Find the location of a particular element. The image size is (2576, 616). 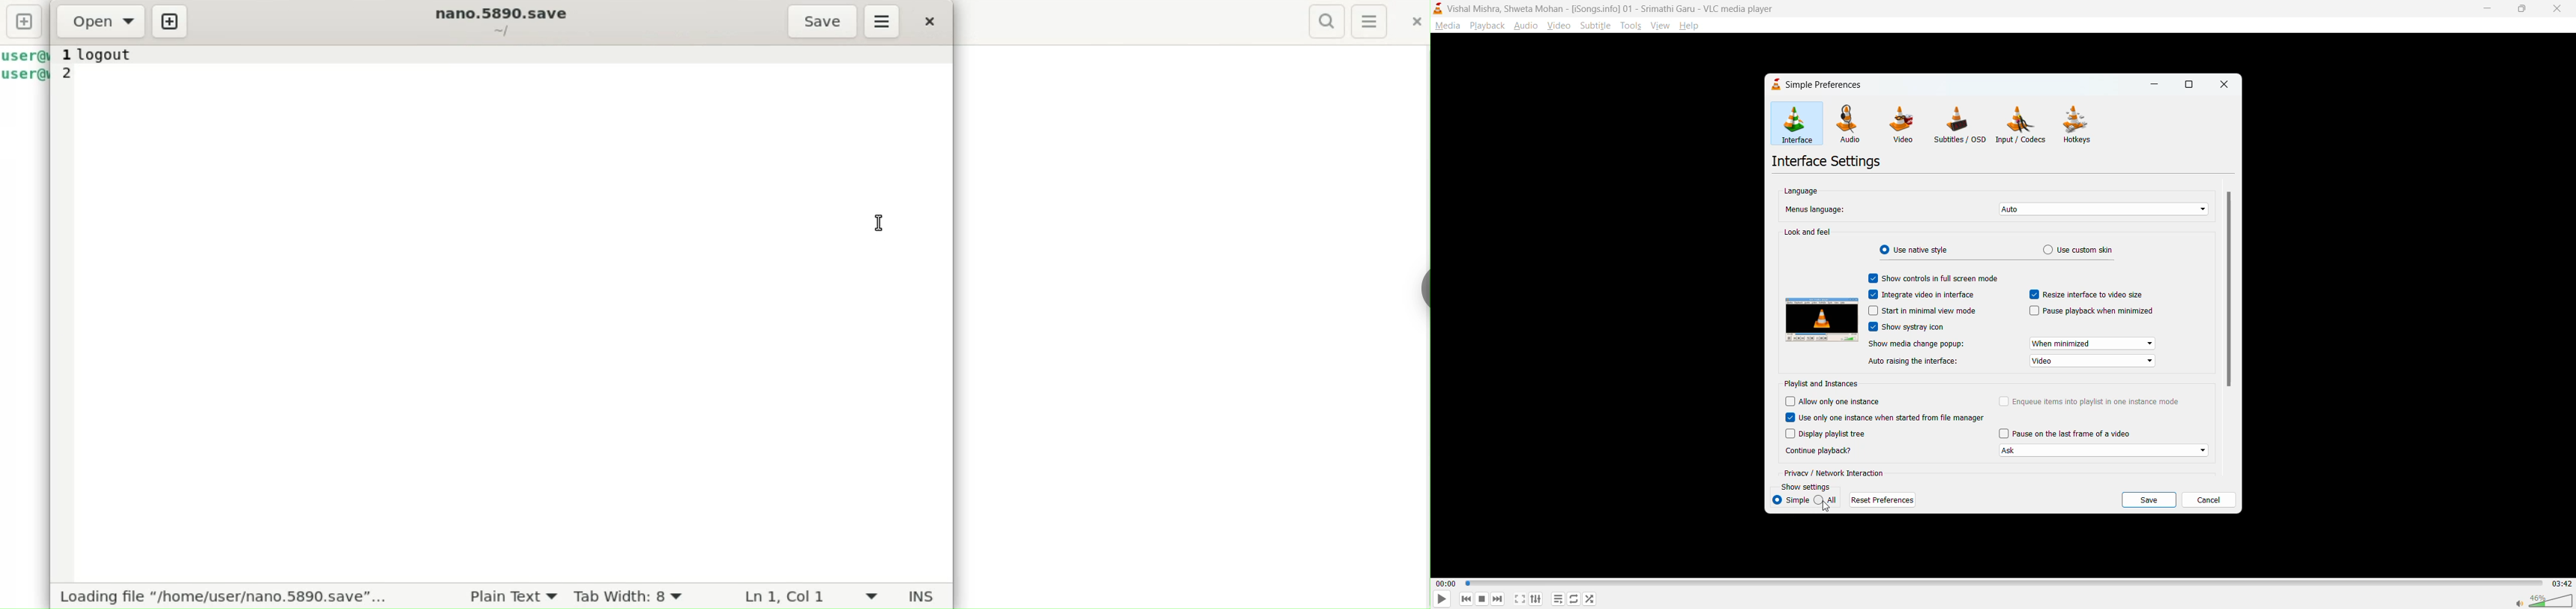

minimize is located at coordinates (2154, 87).